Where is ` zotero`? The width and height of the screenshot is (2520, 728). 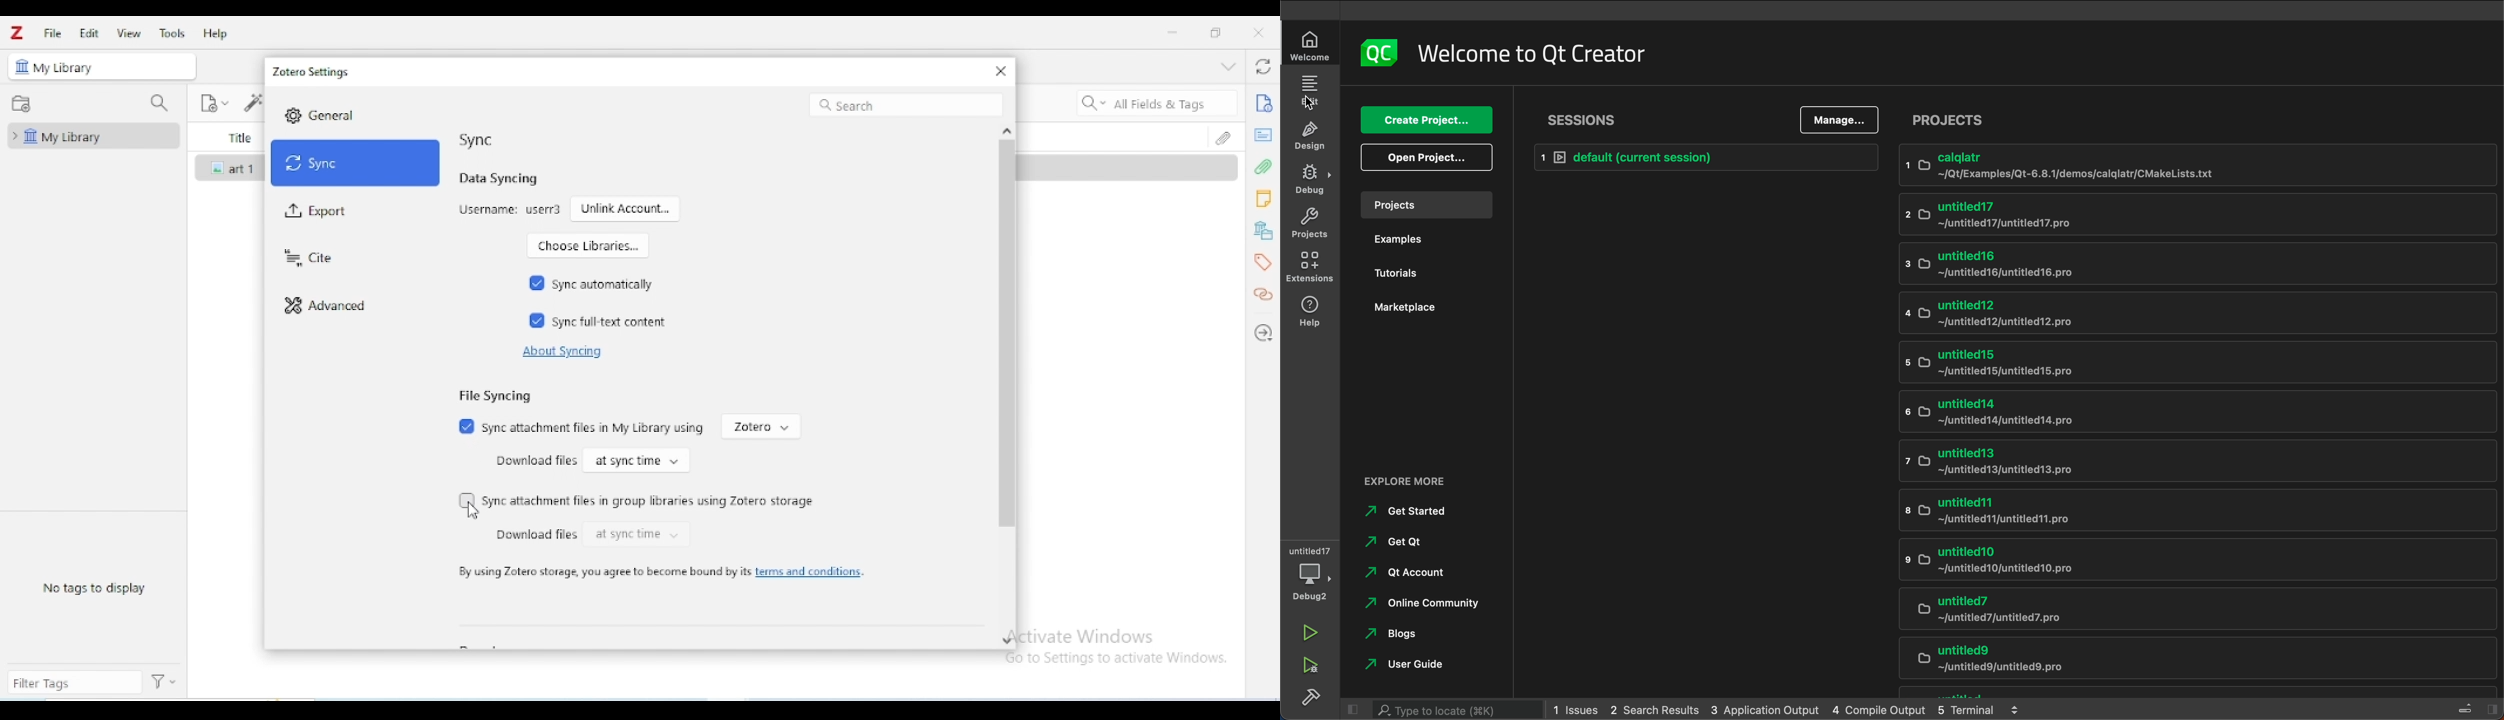
 zotero is located at coordinates (761, 427).